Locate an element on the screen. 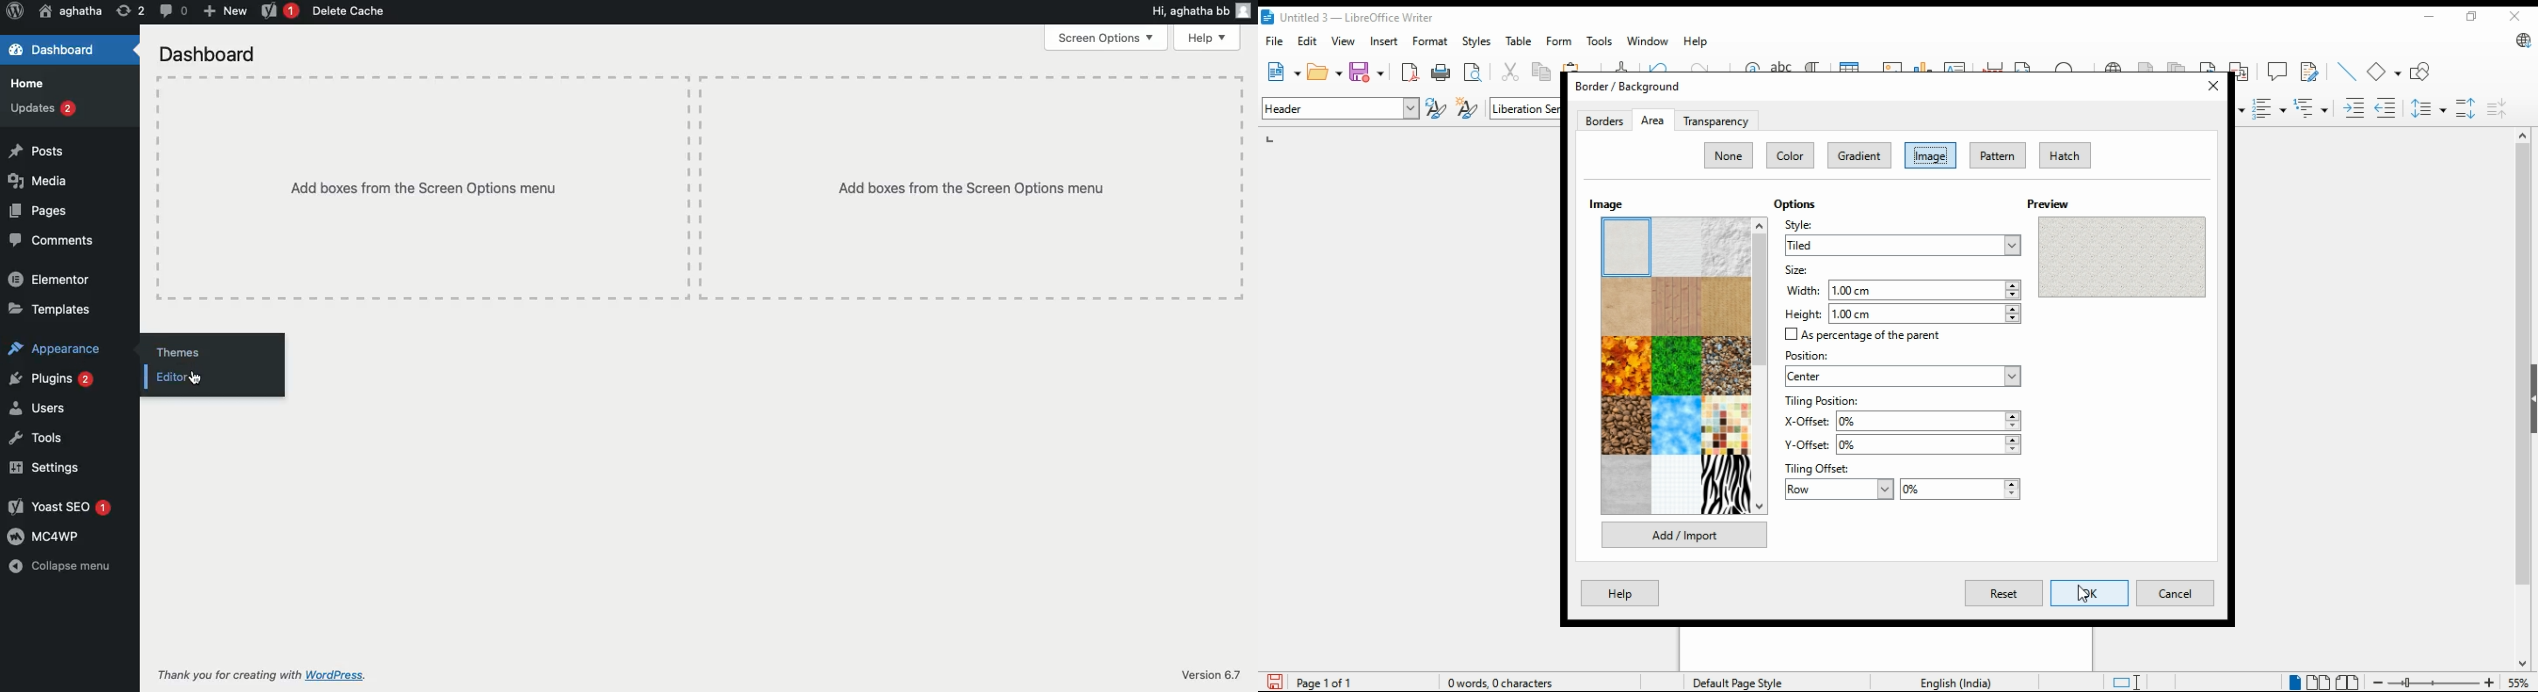 The height and width of the screenshot is (700, 2548). width is located at coordinates (1904, 290).